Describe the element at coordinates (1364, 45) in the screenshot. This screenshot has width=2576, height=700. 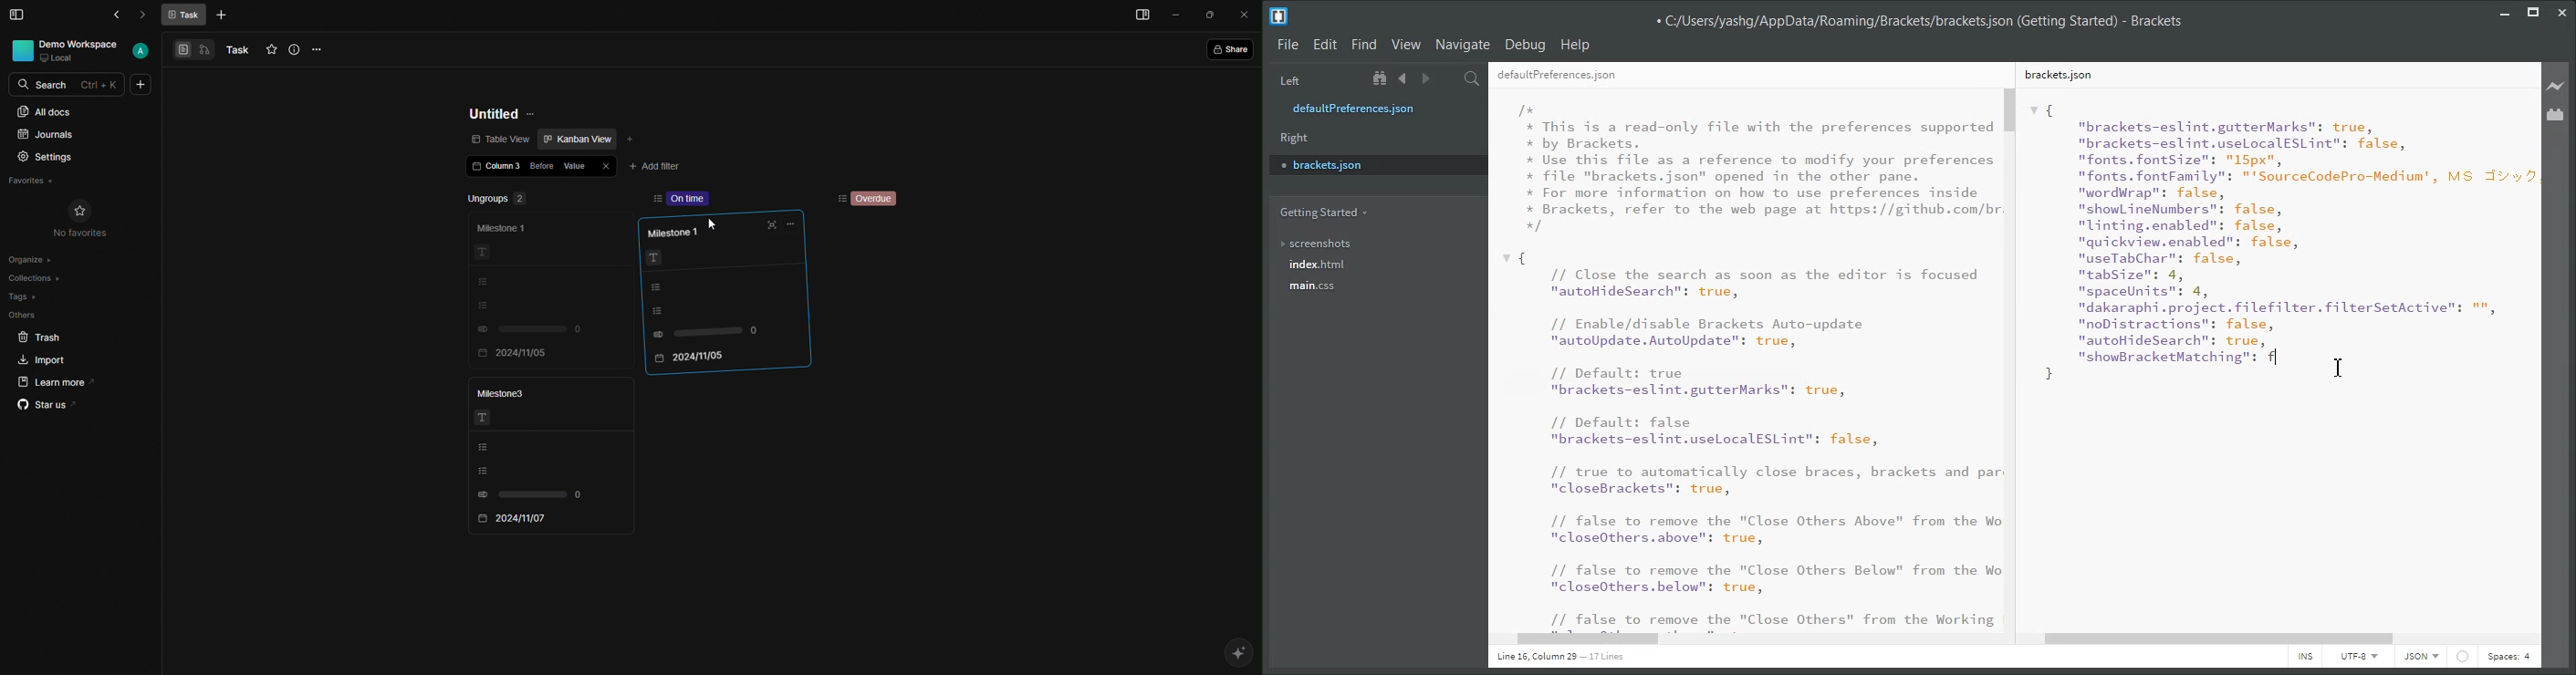
I see `Find` at that location.